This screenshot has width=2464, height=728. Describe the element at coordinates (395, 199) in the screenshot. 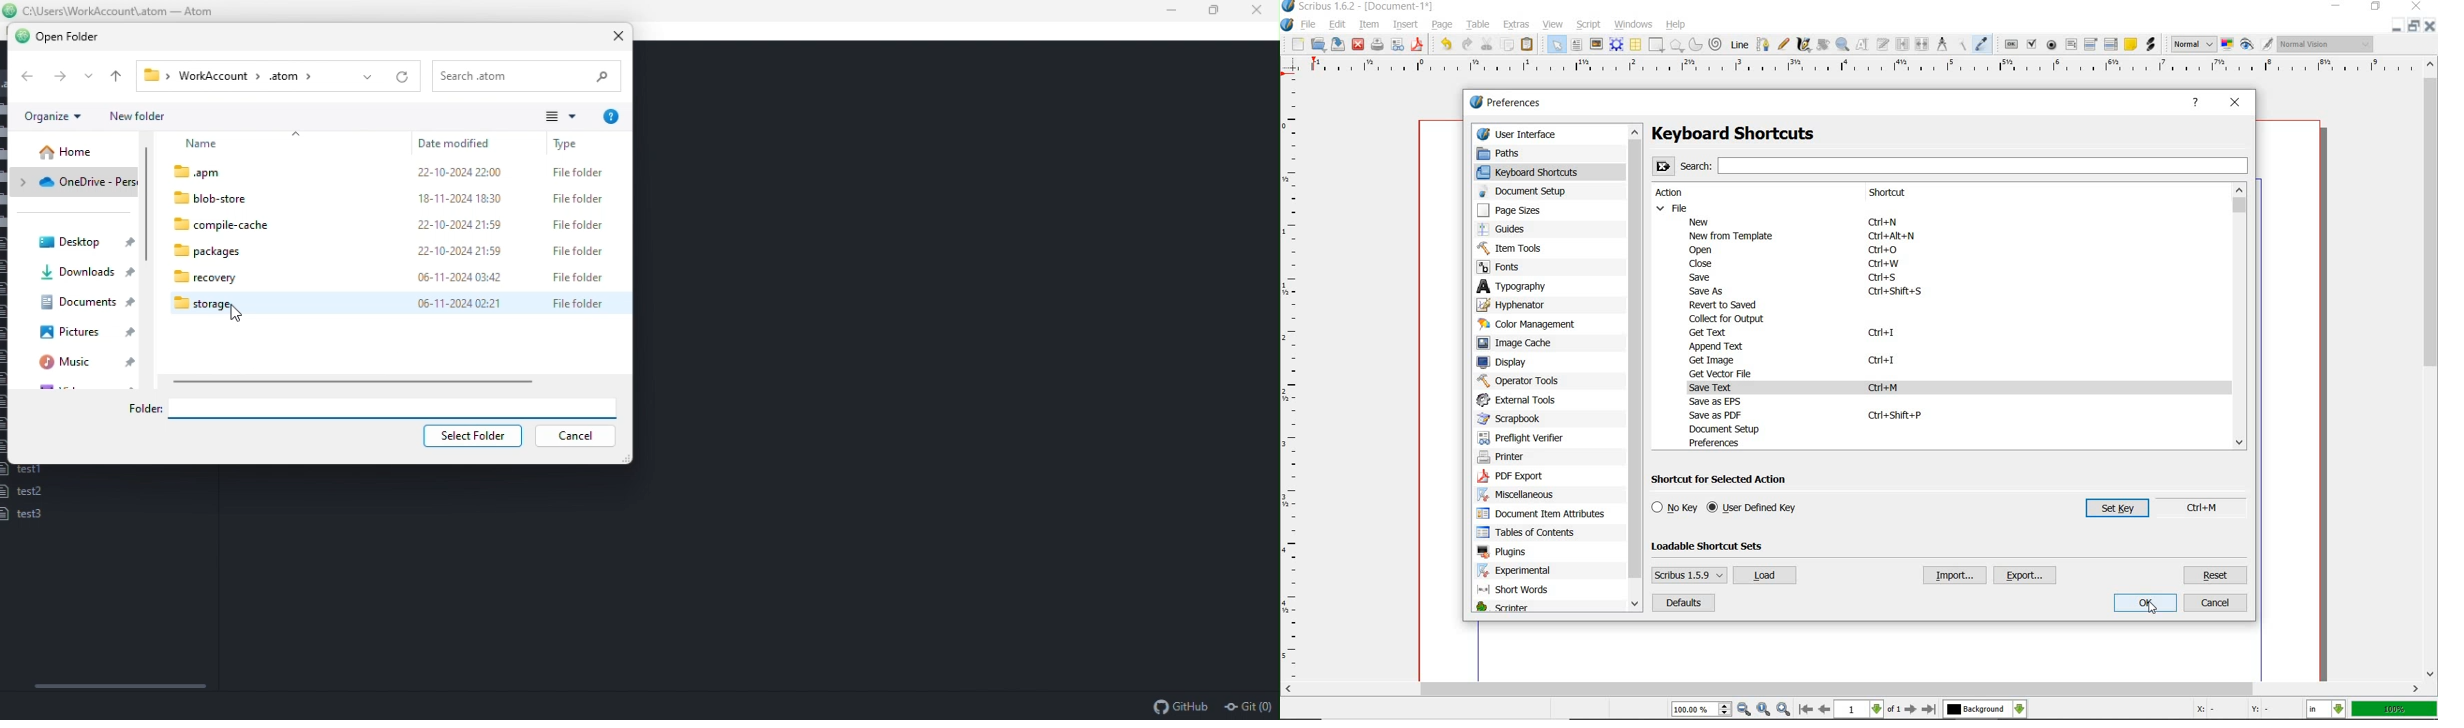

I see `blob-store` at that location.